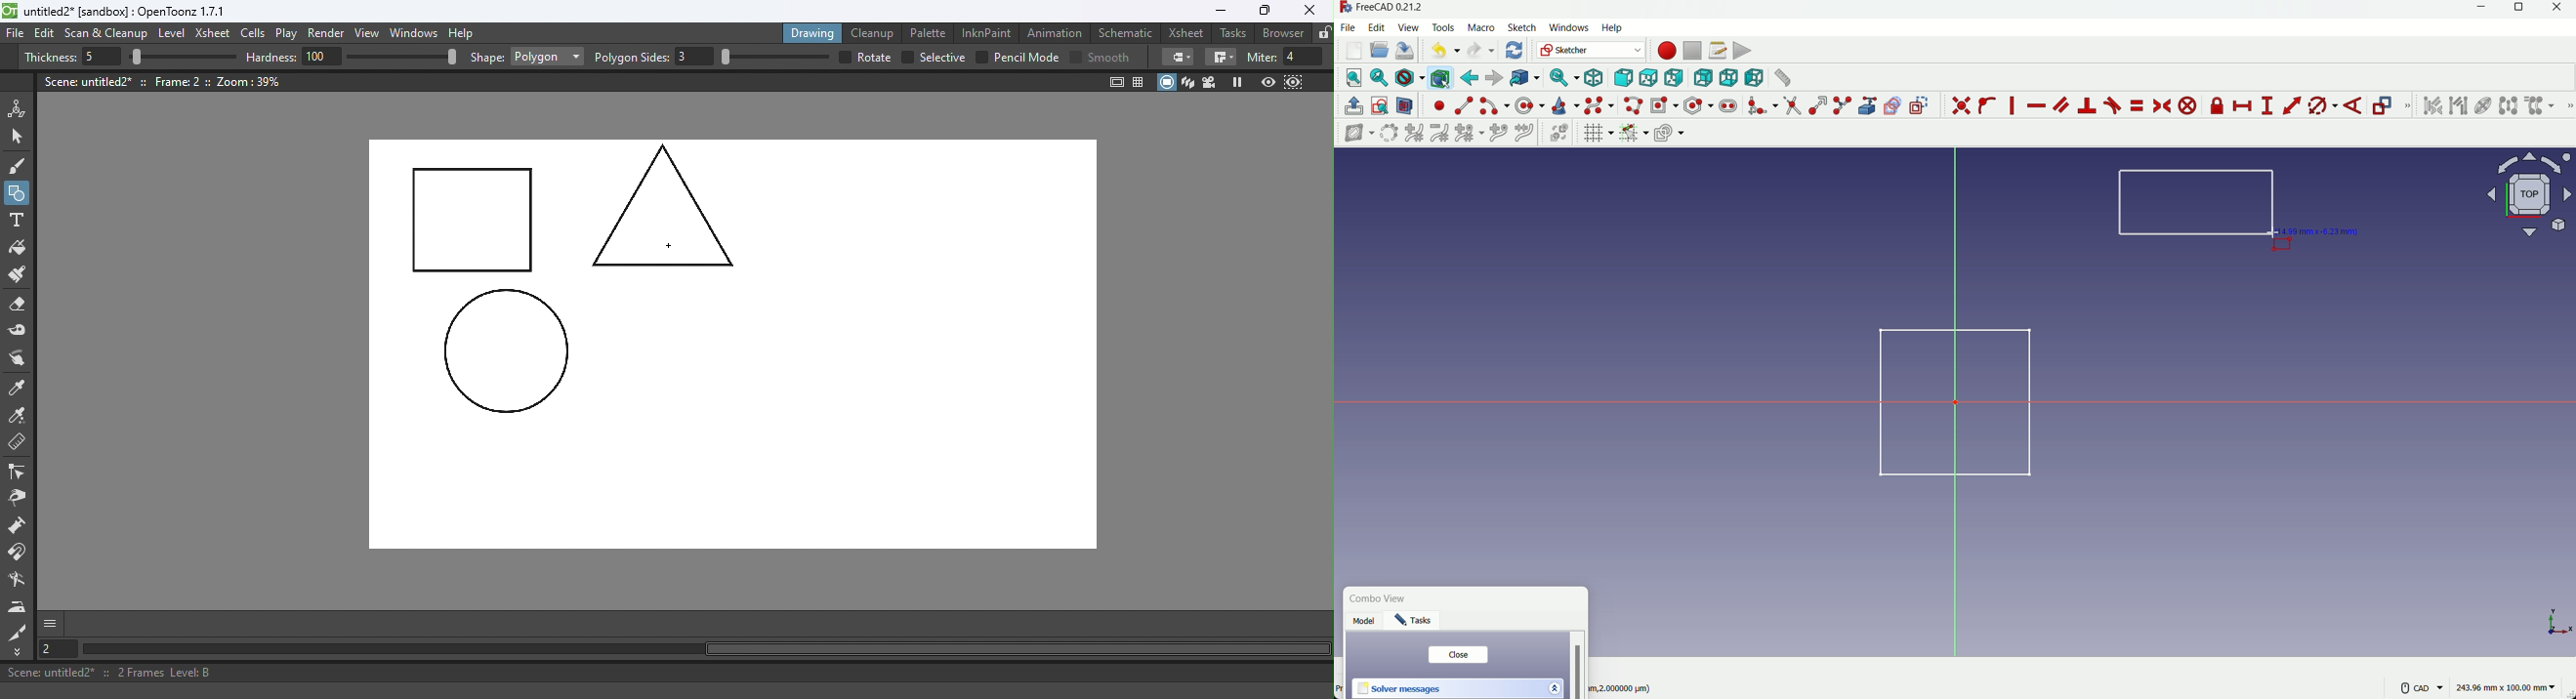 This screenshot has height=700, width=2576. Describe the element at coordinates (1379, 78) in the screenshot. I see `select fit` at that location.